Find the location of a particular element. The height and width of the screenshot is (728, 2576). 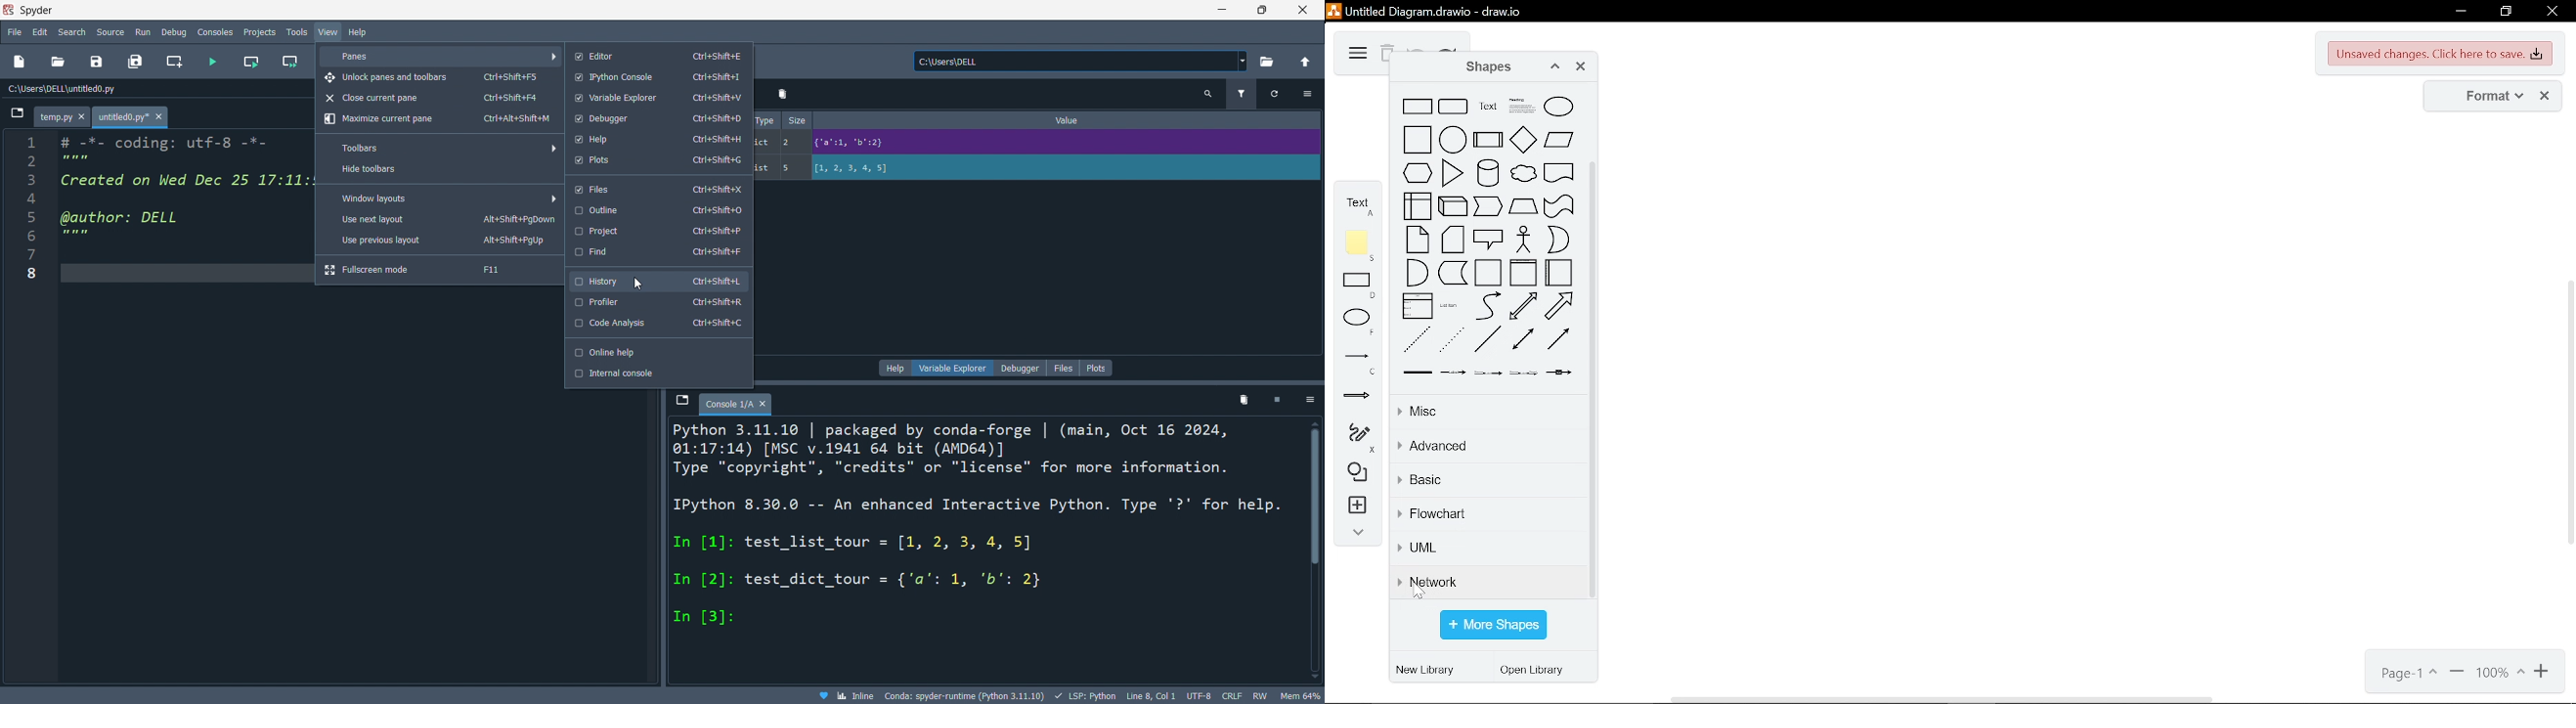

text is located at coordinates (1488, 107).